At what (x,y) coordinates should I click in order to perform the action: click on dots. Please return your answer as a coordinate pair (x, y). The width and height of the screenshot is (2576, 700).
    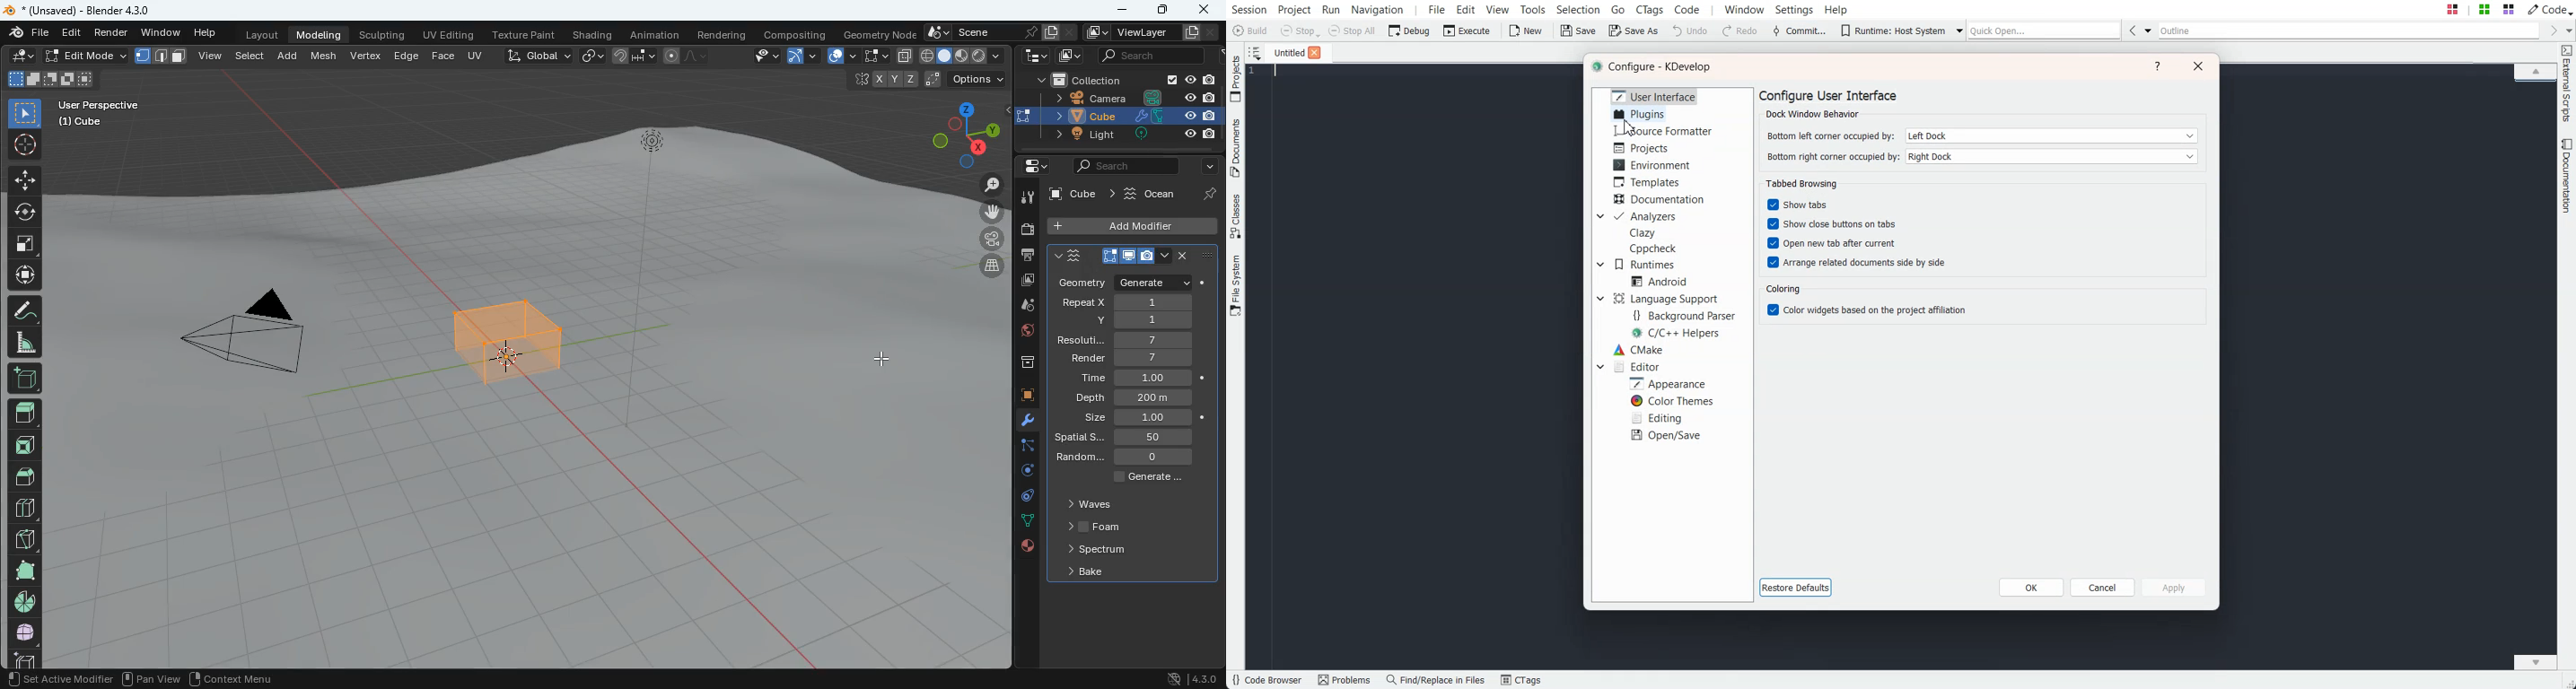
    Looking at the image, I should click on (1024, 522).